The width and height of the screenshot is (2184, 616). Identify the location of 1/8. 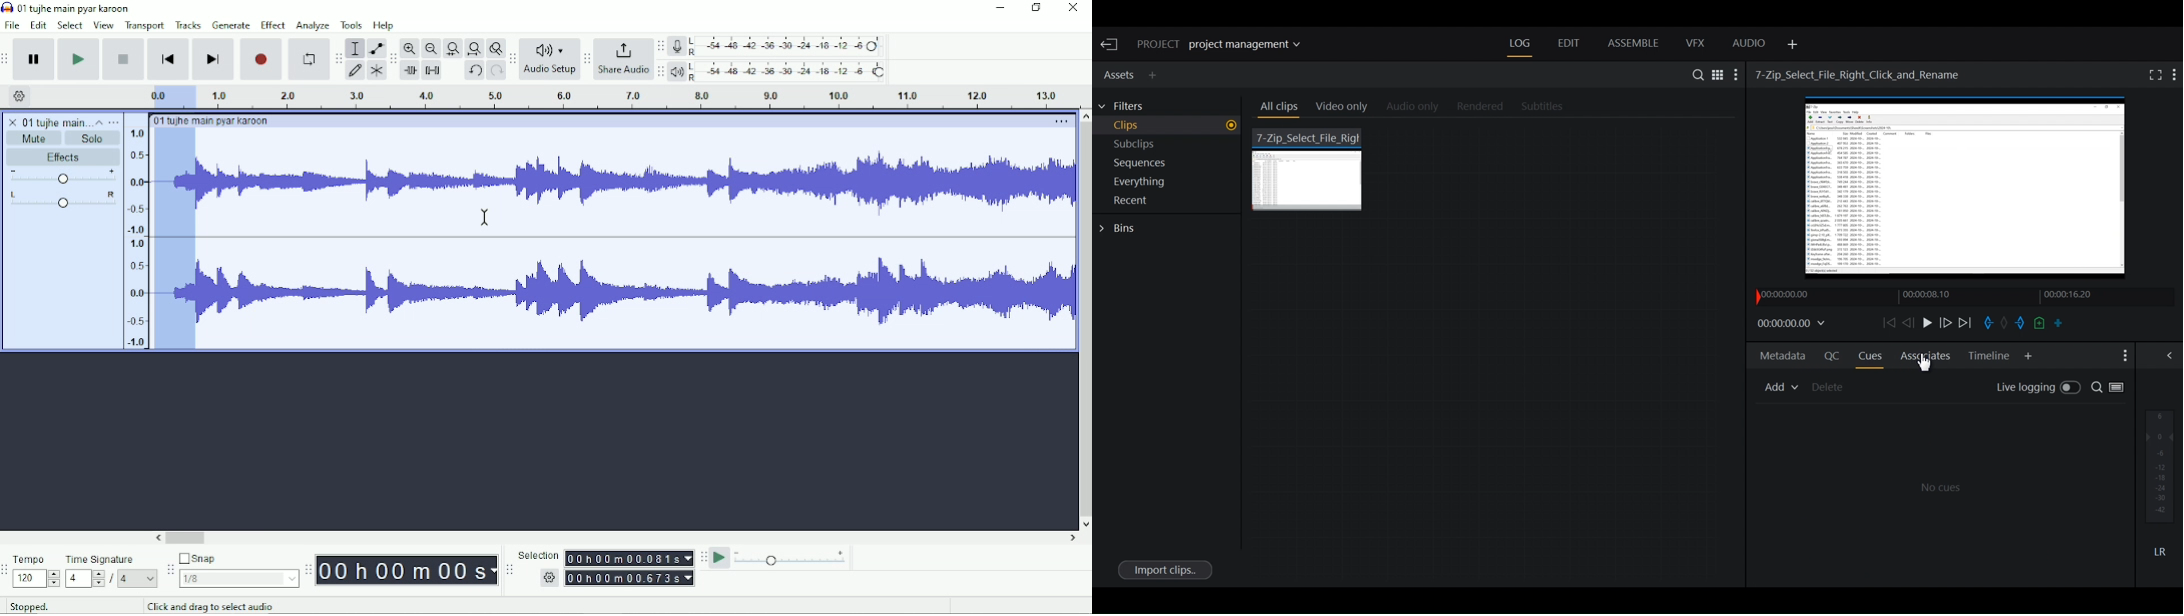
(238, 578).